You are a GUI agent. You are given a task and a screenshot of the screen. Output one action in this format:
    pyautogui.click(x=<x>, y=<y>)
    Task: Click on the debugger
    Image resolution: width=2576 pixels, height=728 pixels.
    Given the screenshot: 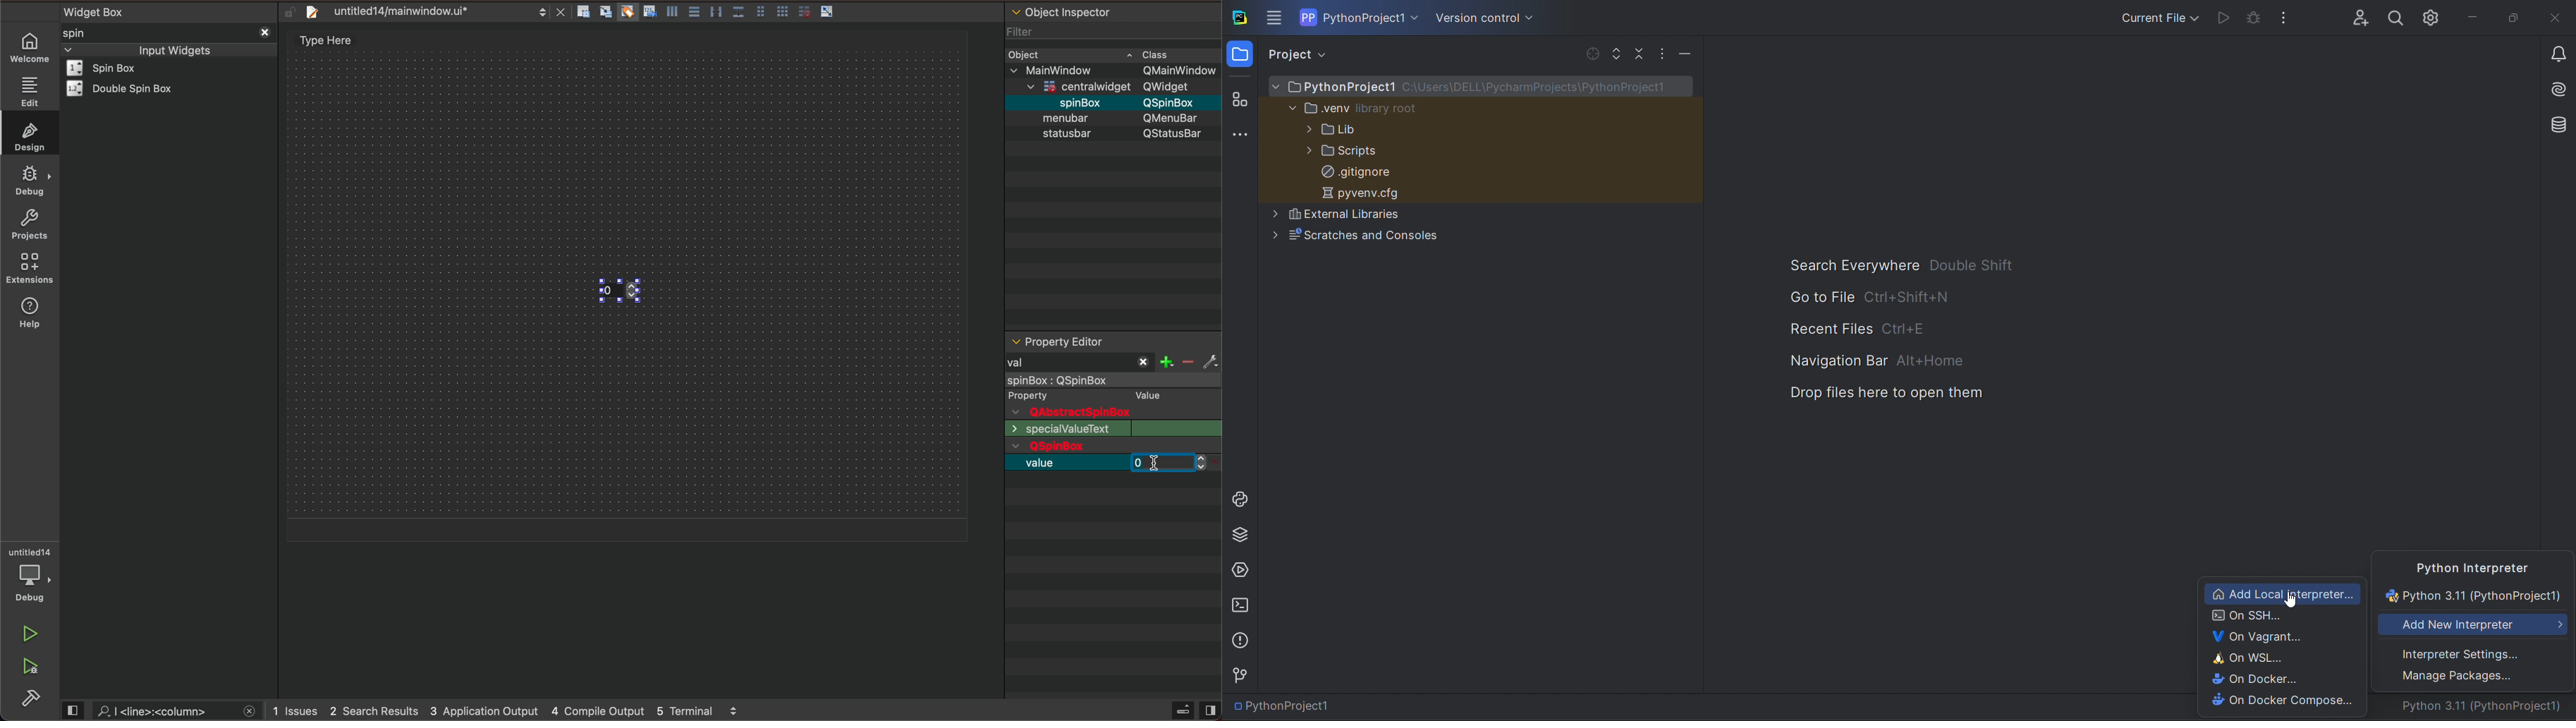 What is the action you would take?
    pyautogui.click(x=31, y=575)
    